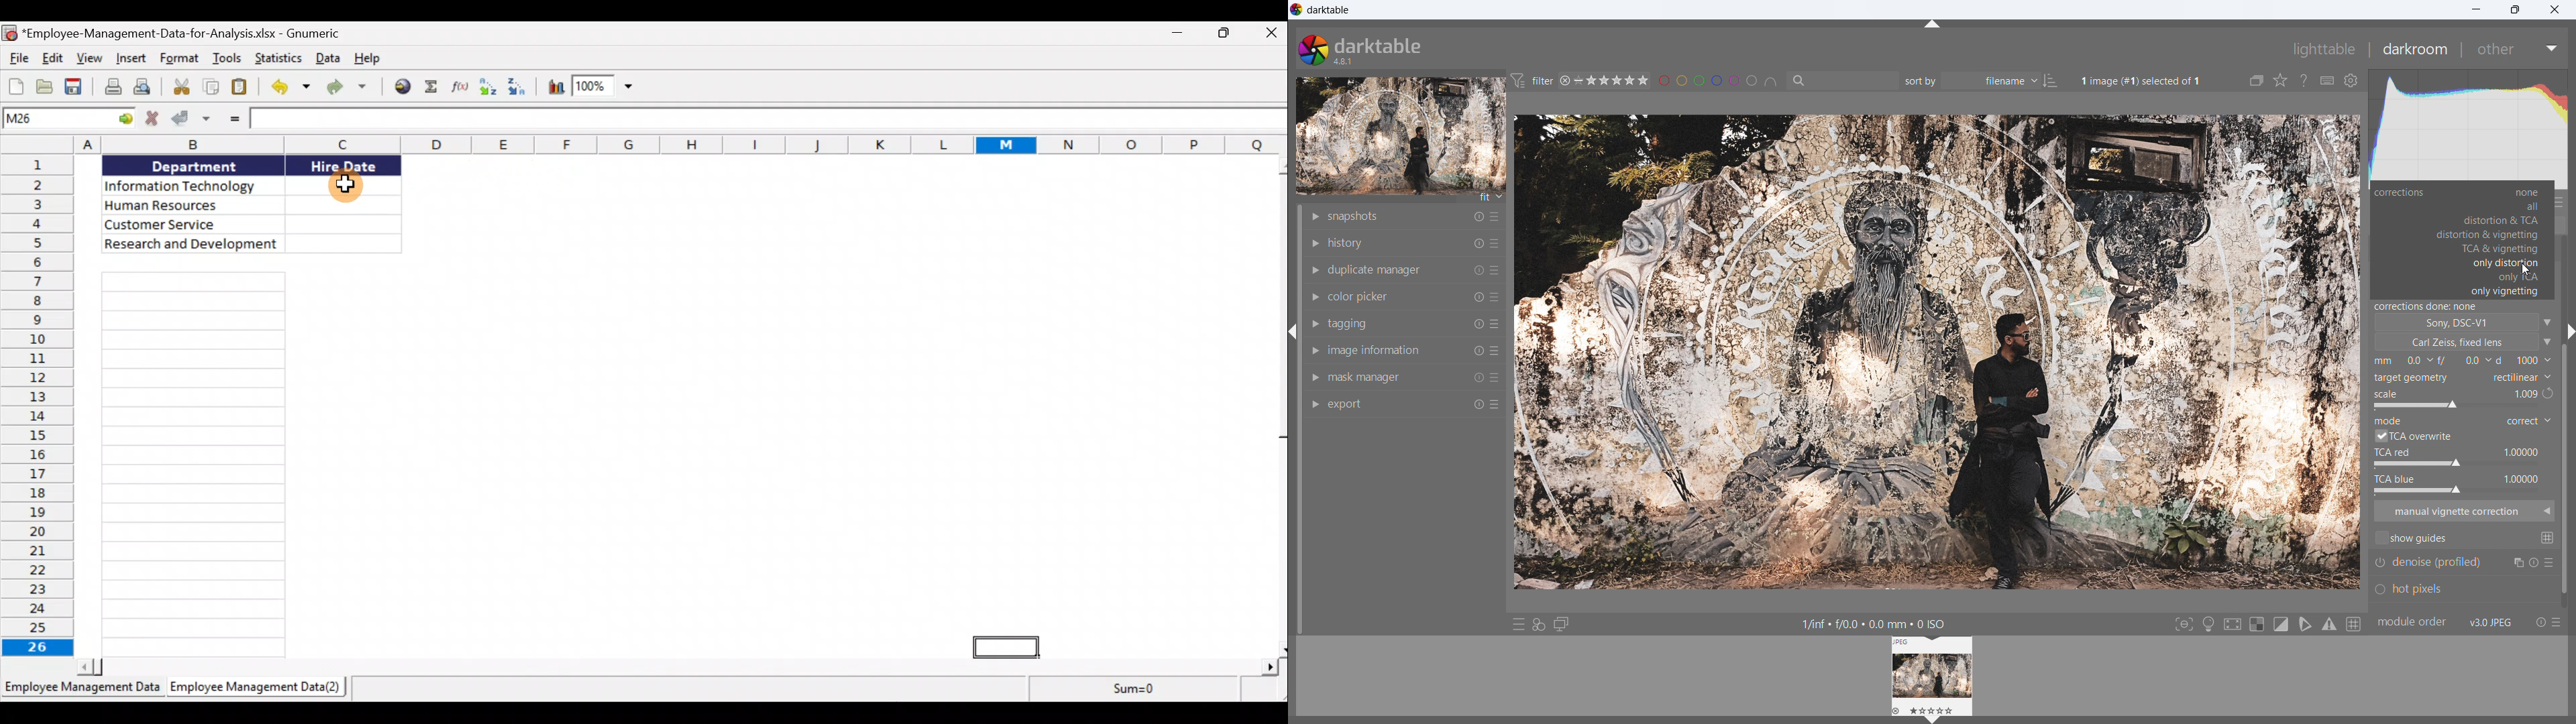 Image resolution: width=2576 pixels, height=728 pixels. Describe the element at coordinates (2515, 10) in the screenshot. I see `maximize` at that location.